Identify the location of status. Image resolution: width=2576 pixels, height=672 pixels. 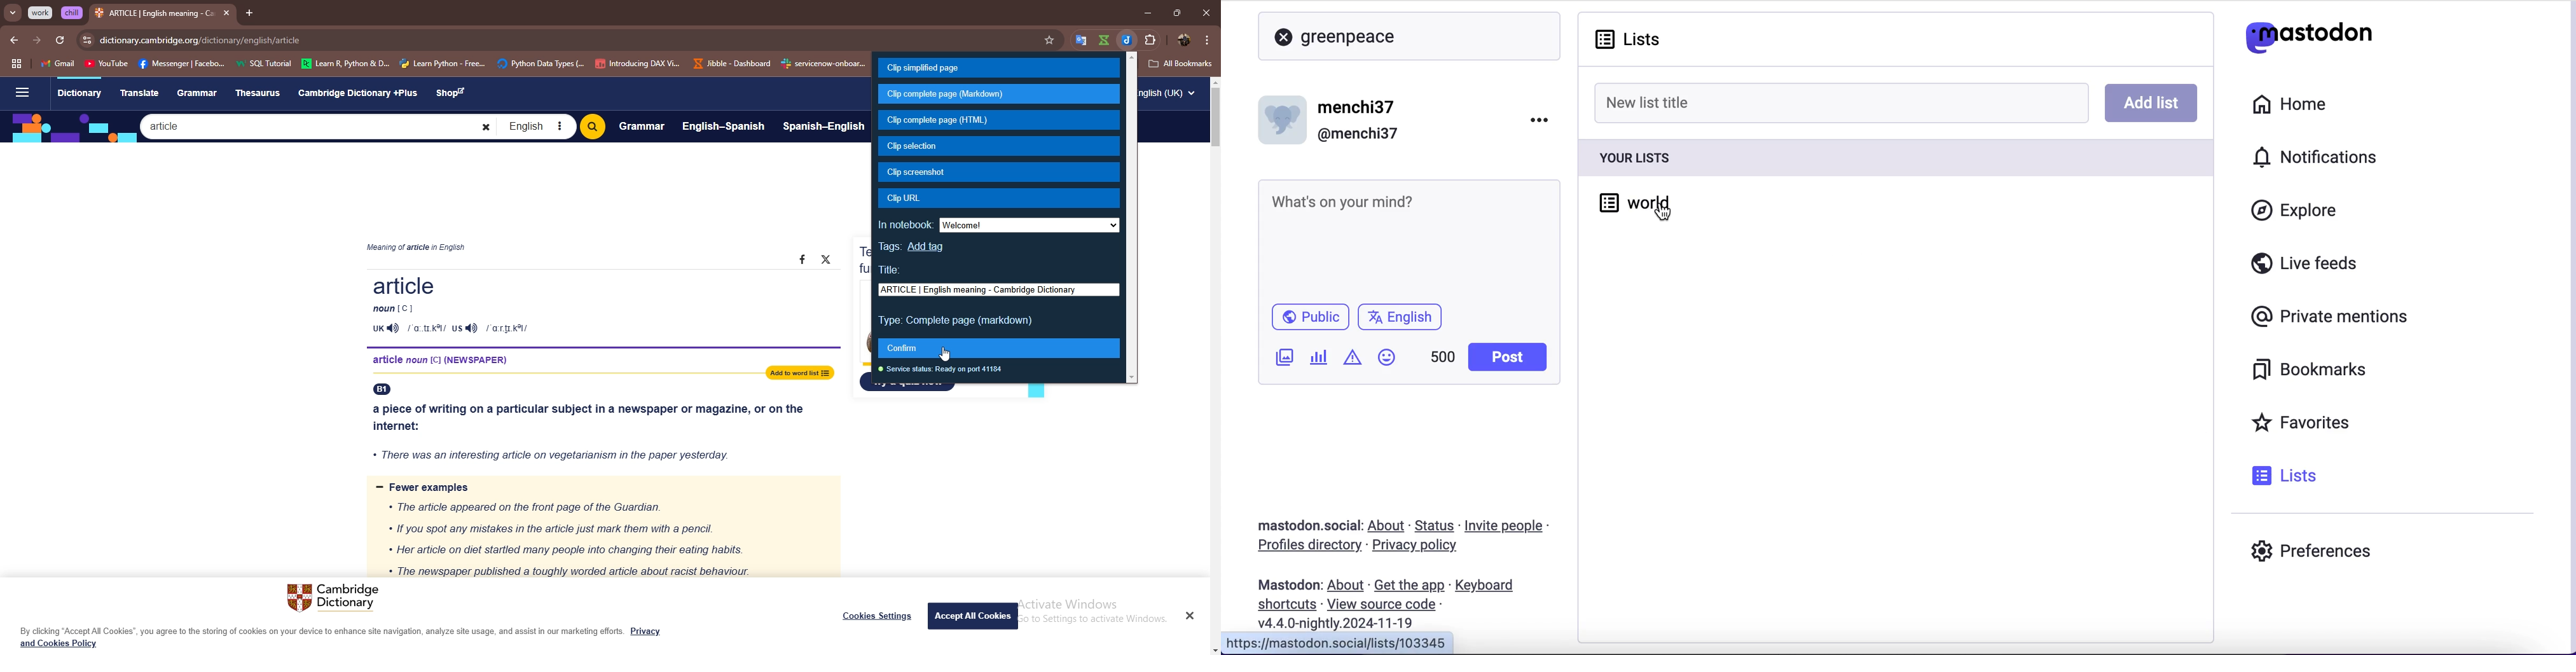
(1436, 525).